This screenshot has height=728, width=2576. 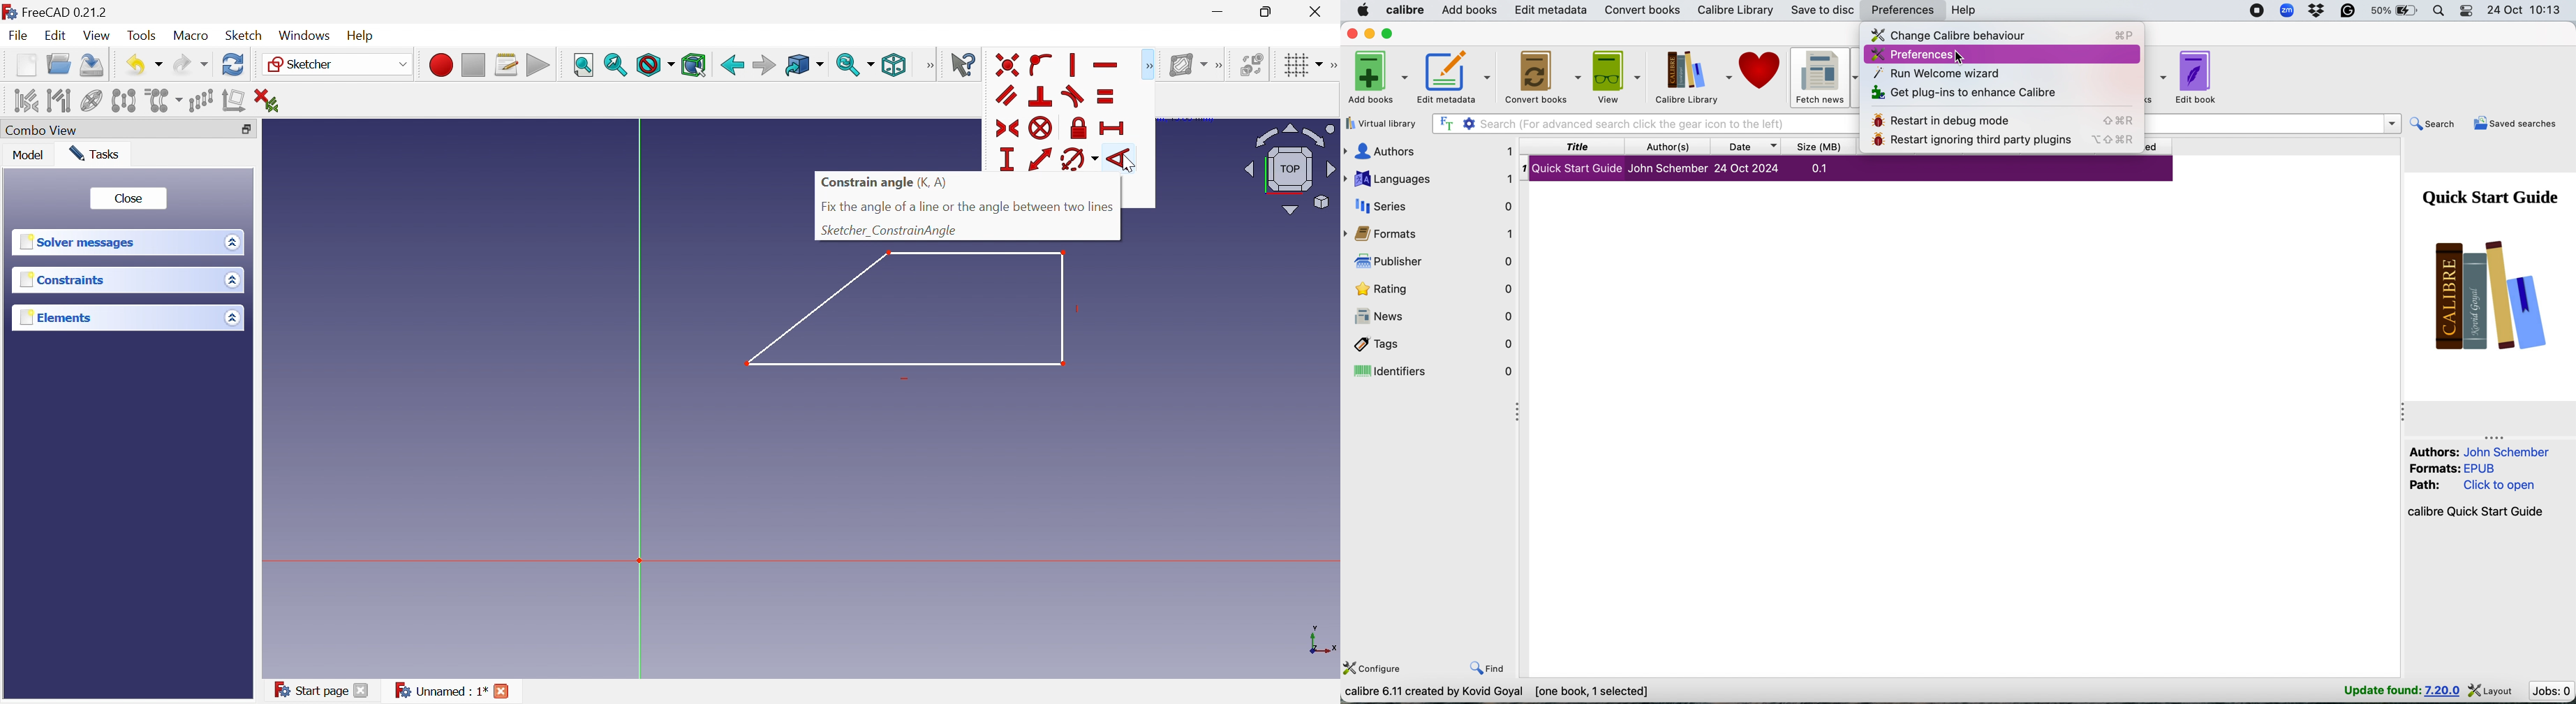 I want to click on Close, so click(x=363, y=692).